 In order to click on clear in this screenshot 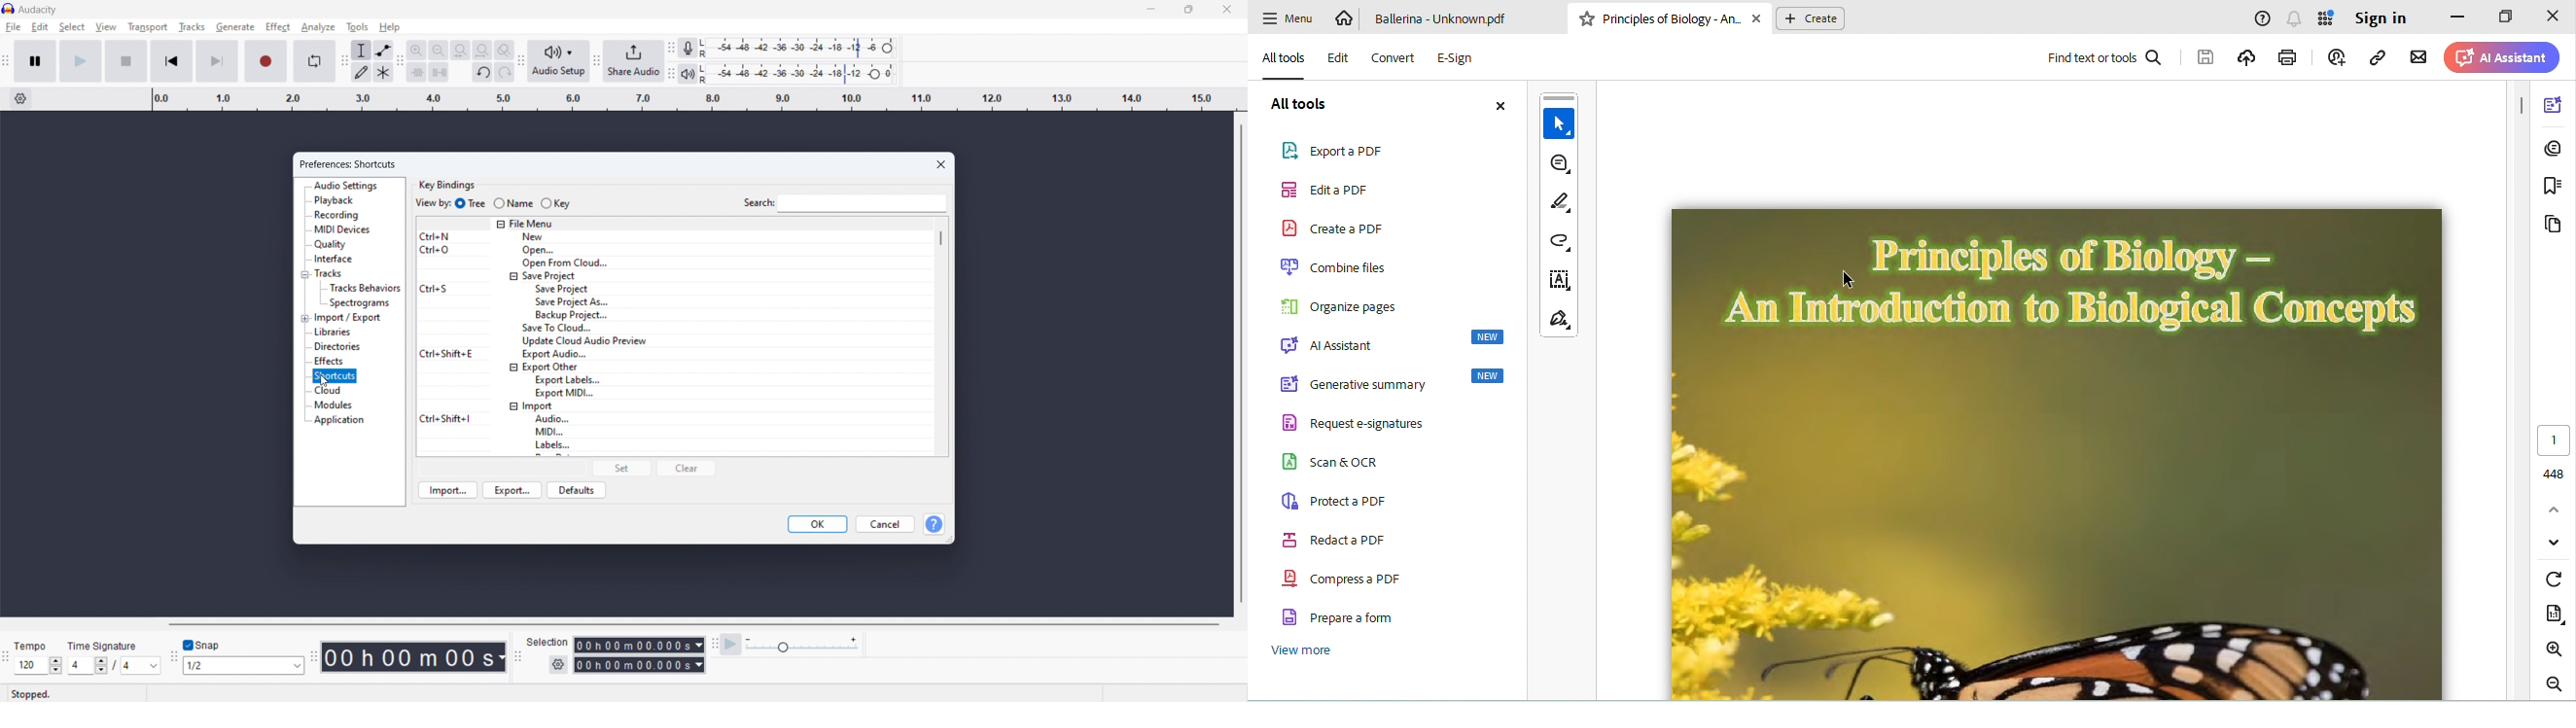, I will do `click(687, 468)`.